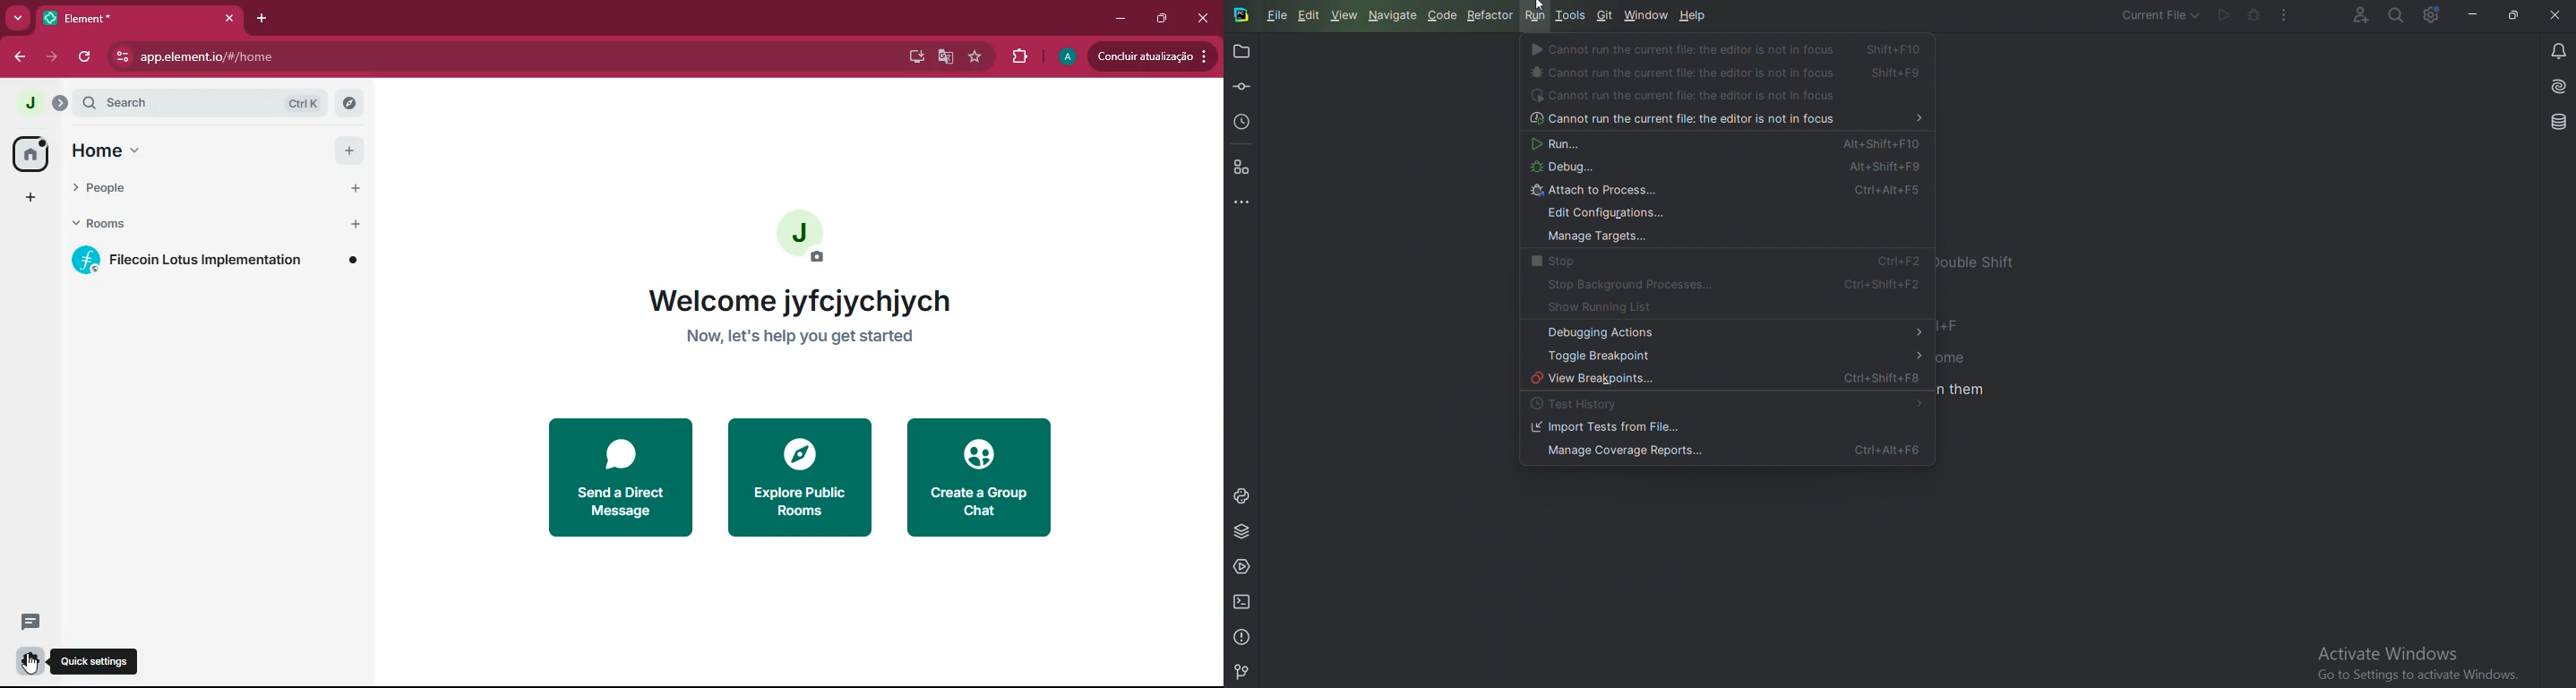  What do you see at coordinates (2160, 17) in the screenshot?
I see `Current file` at bounding box center [2160, 17].